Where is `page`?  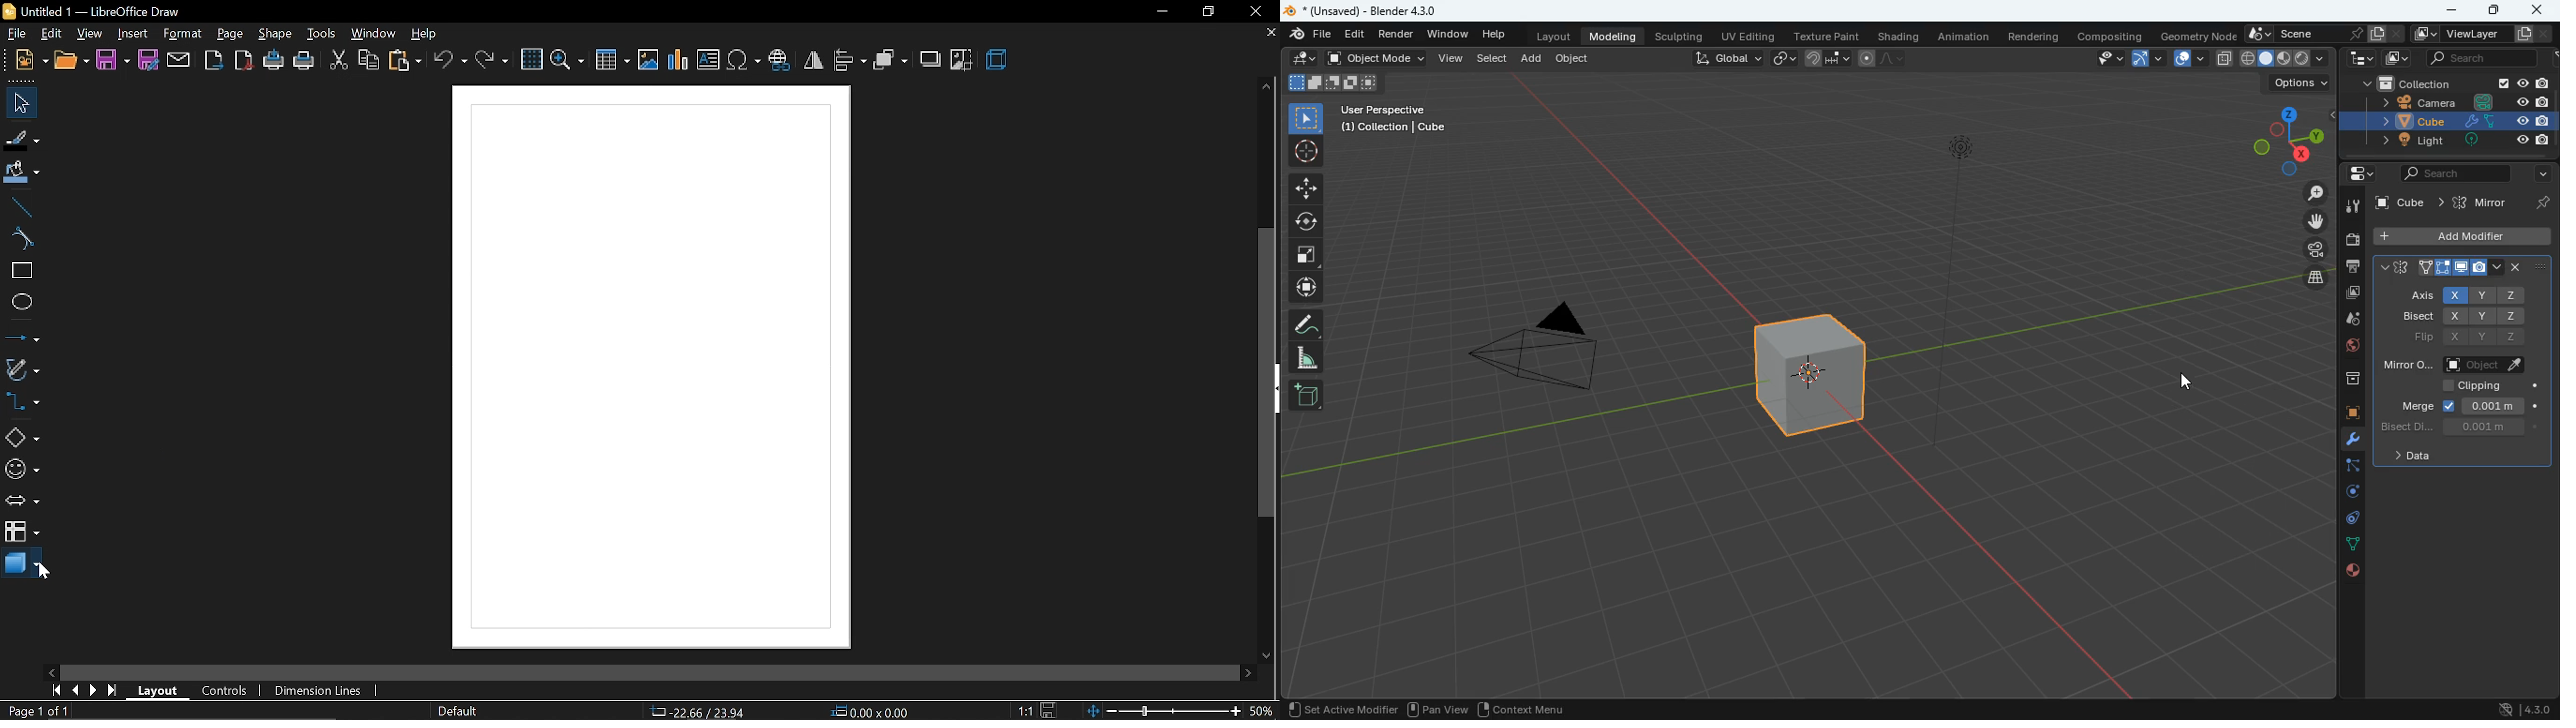 page is located at coordinates (228, 34).